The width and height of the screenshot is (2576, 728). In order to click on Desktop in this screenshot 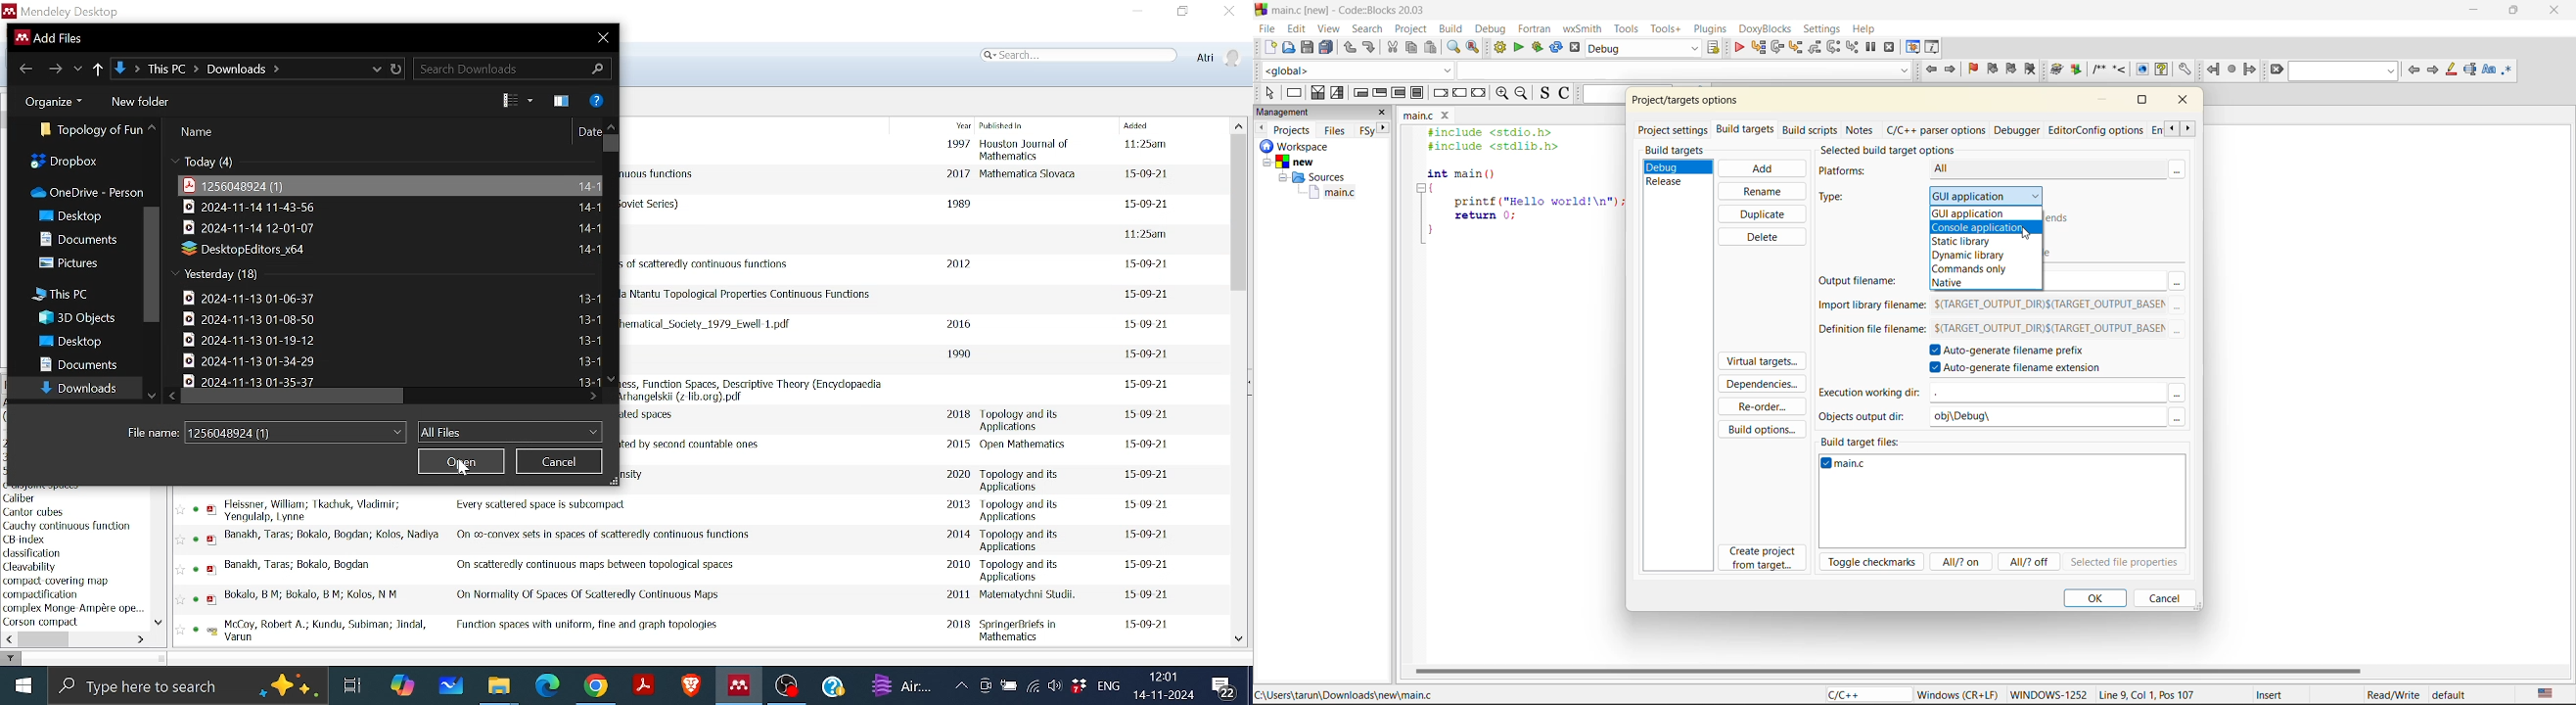, I will do `click(81, 215)`.